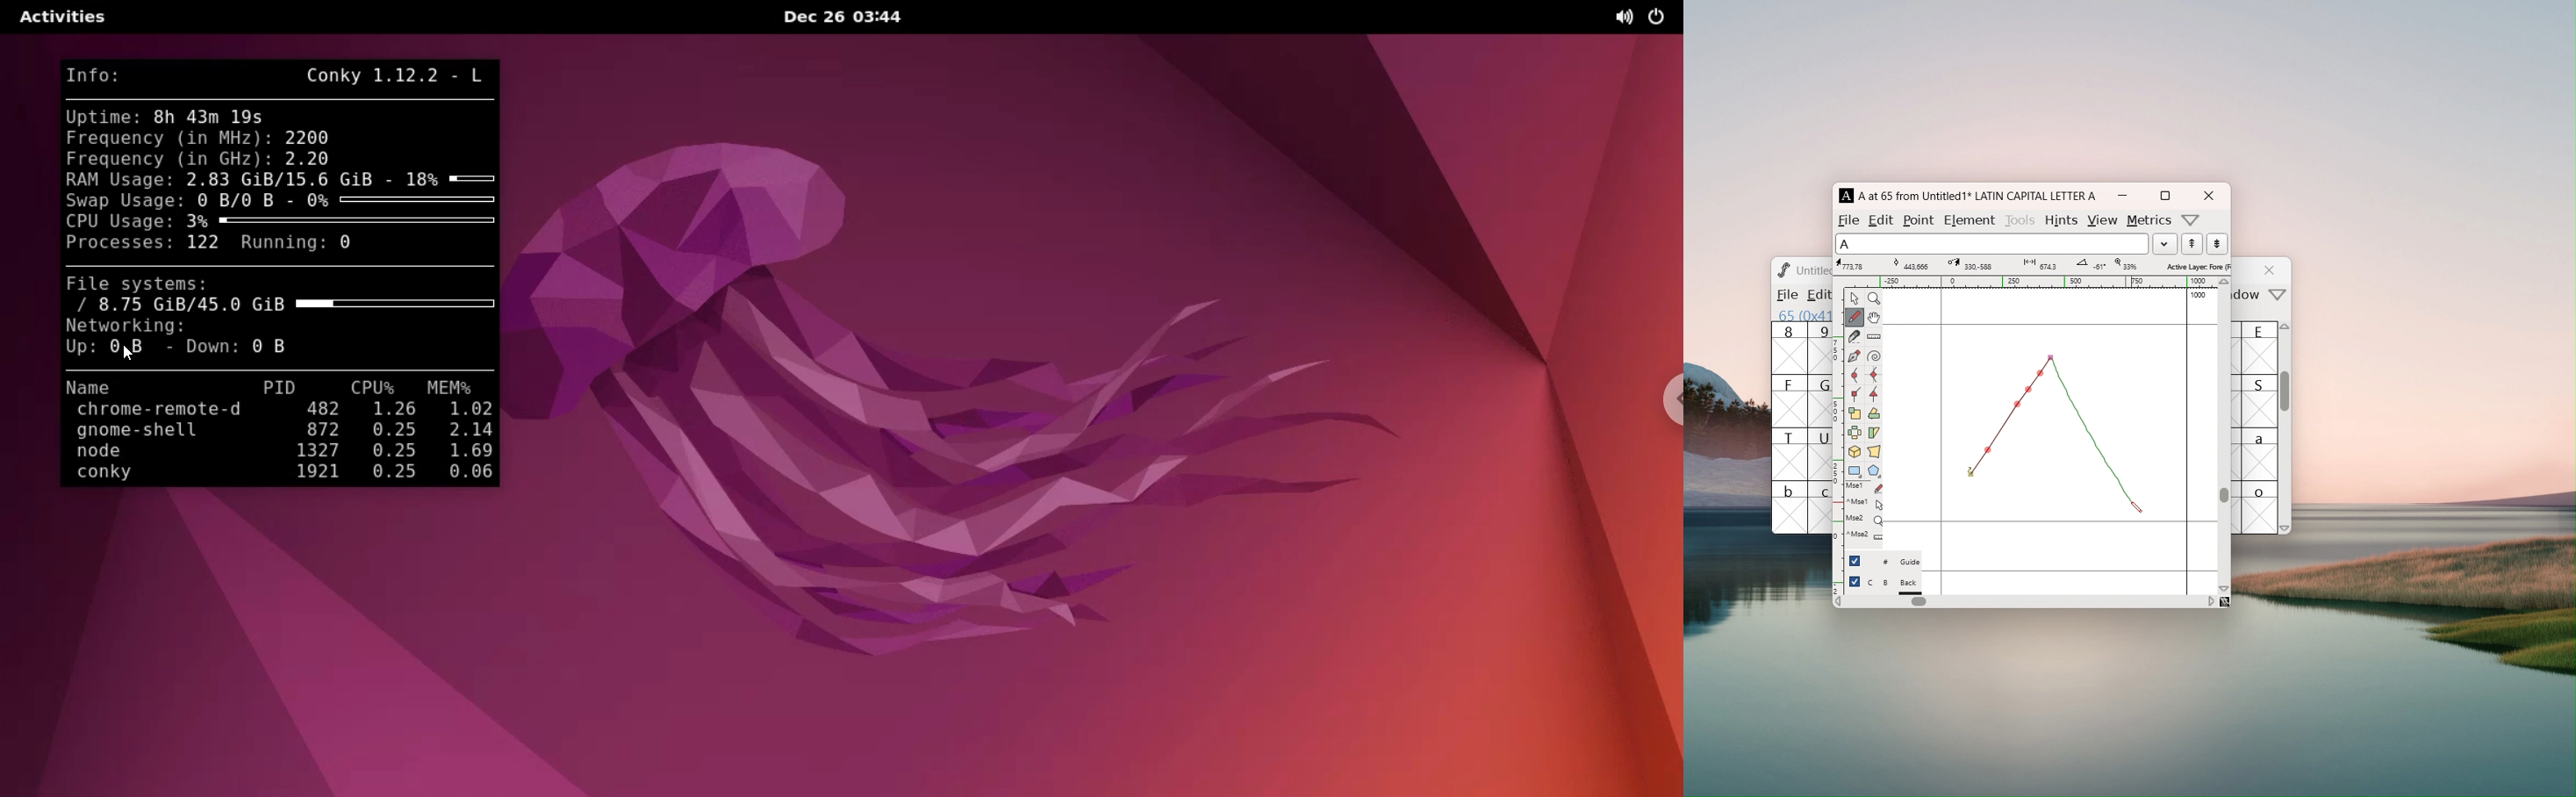  Describe the element at coordinates (2286, 528) in the screenshot. I see `scroll down` at that location.